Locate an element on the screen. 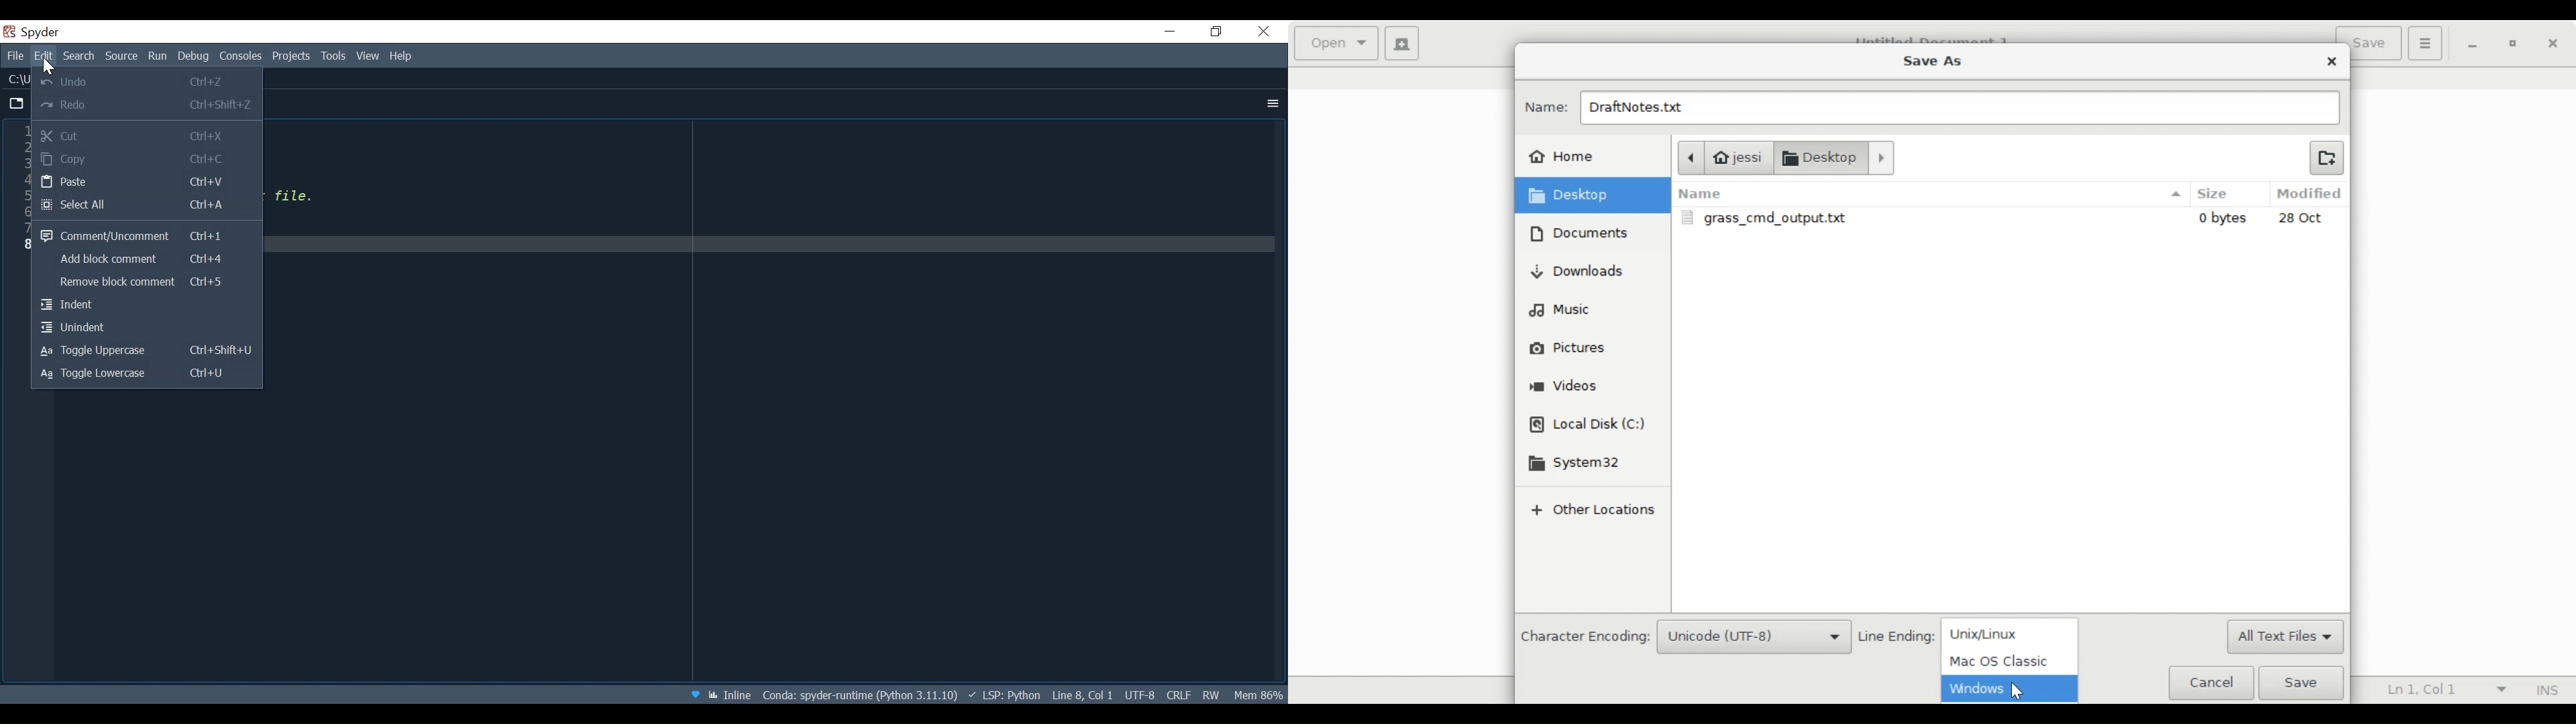 This screenshot has height=728, width=2576. Remove Block Comment is located at coordinates (105, 284).